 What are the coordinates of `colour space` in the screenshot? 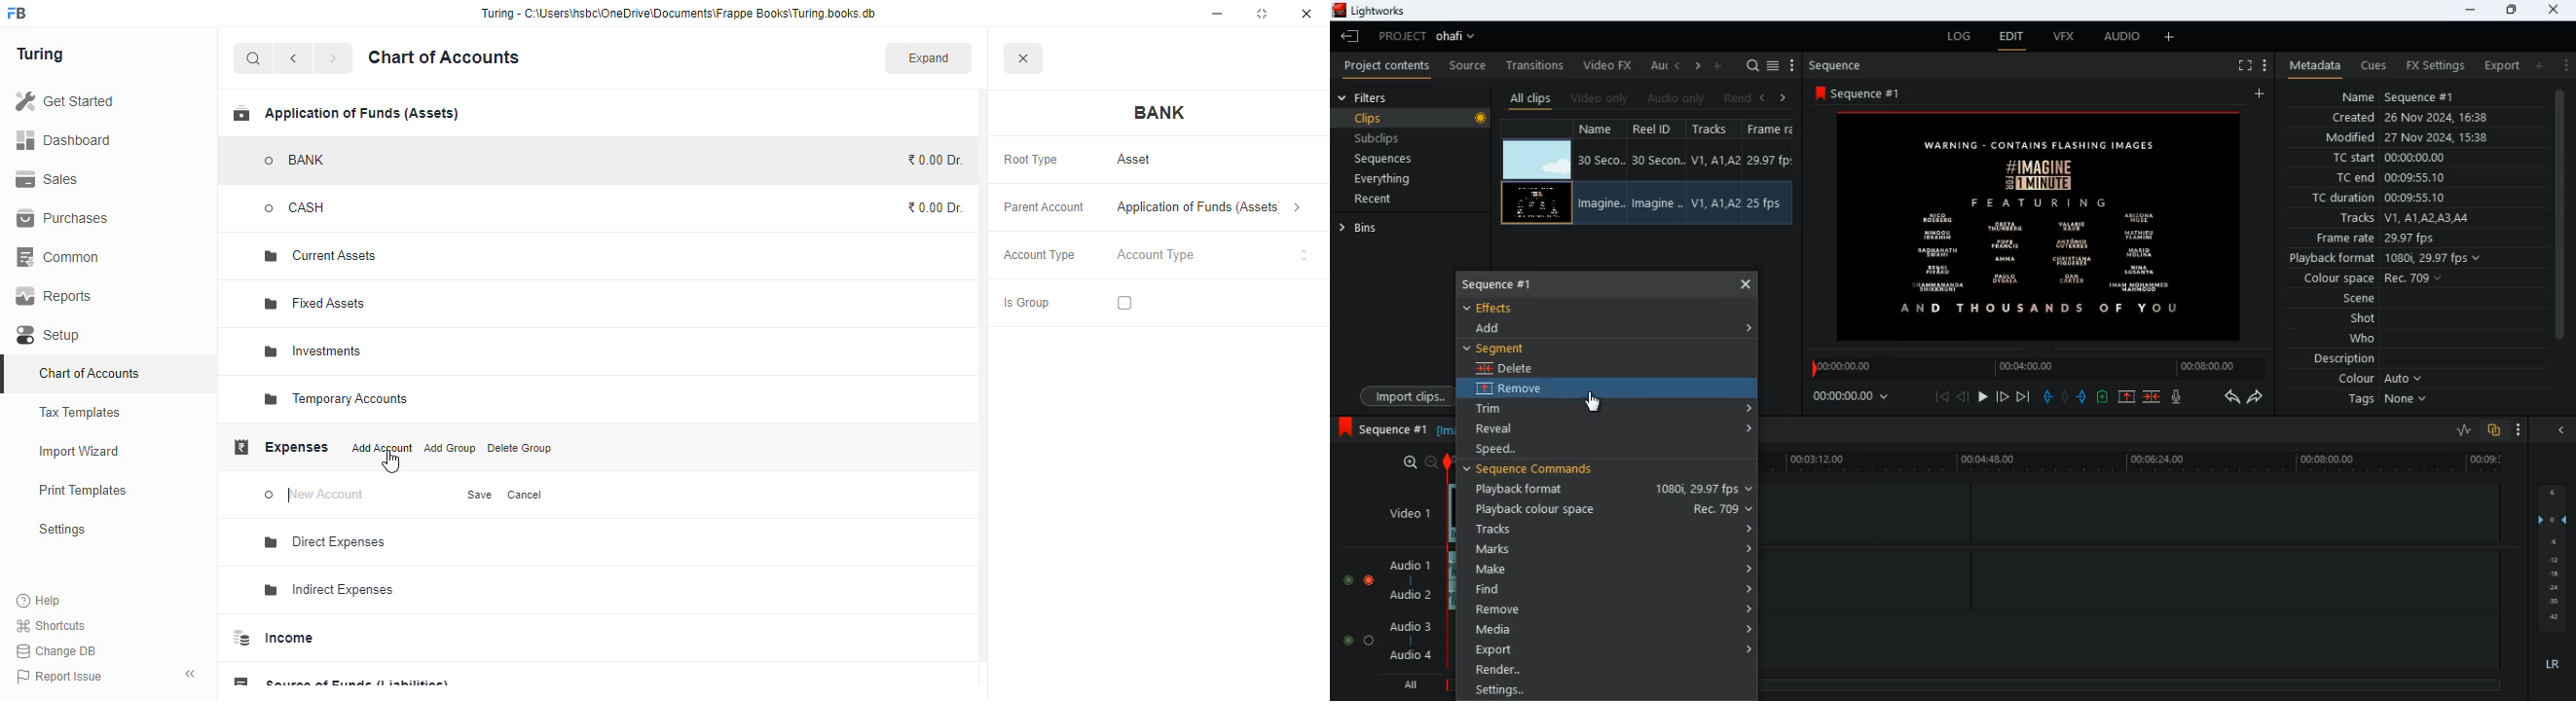 It's located at (2374, 278).